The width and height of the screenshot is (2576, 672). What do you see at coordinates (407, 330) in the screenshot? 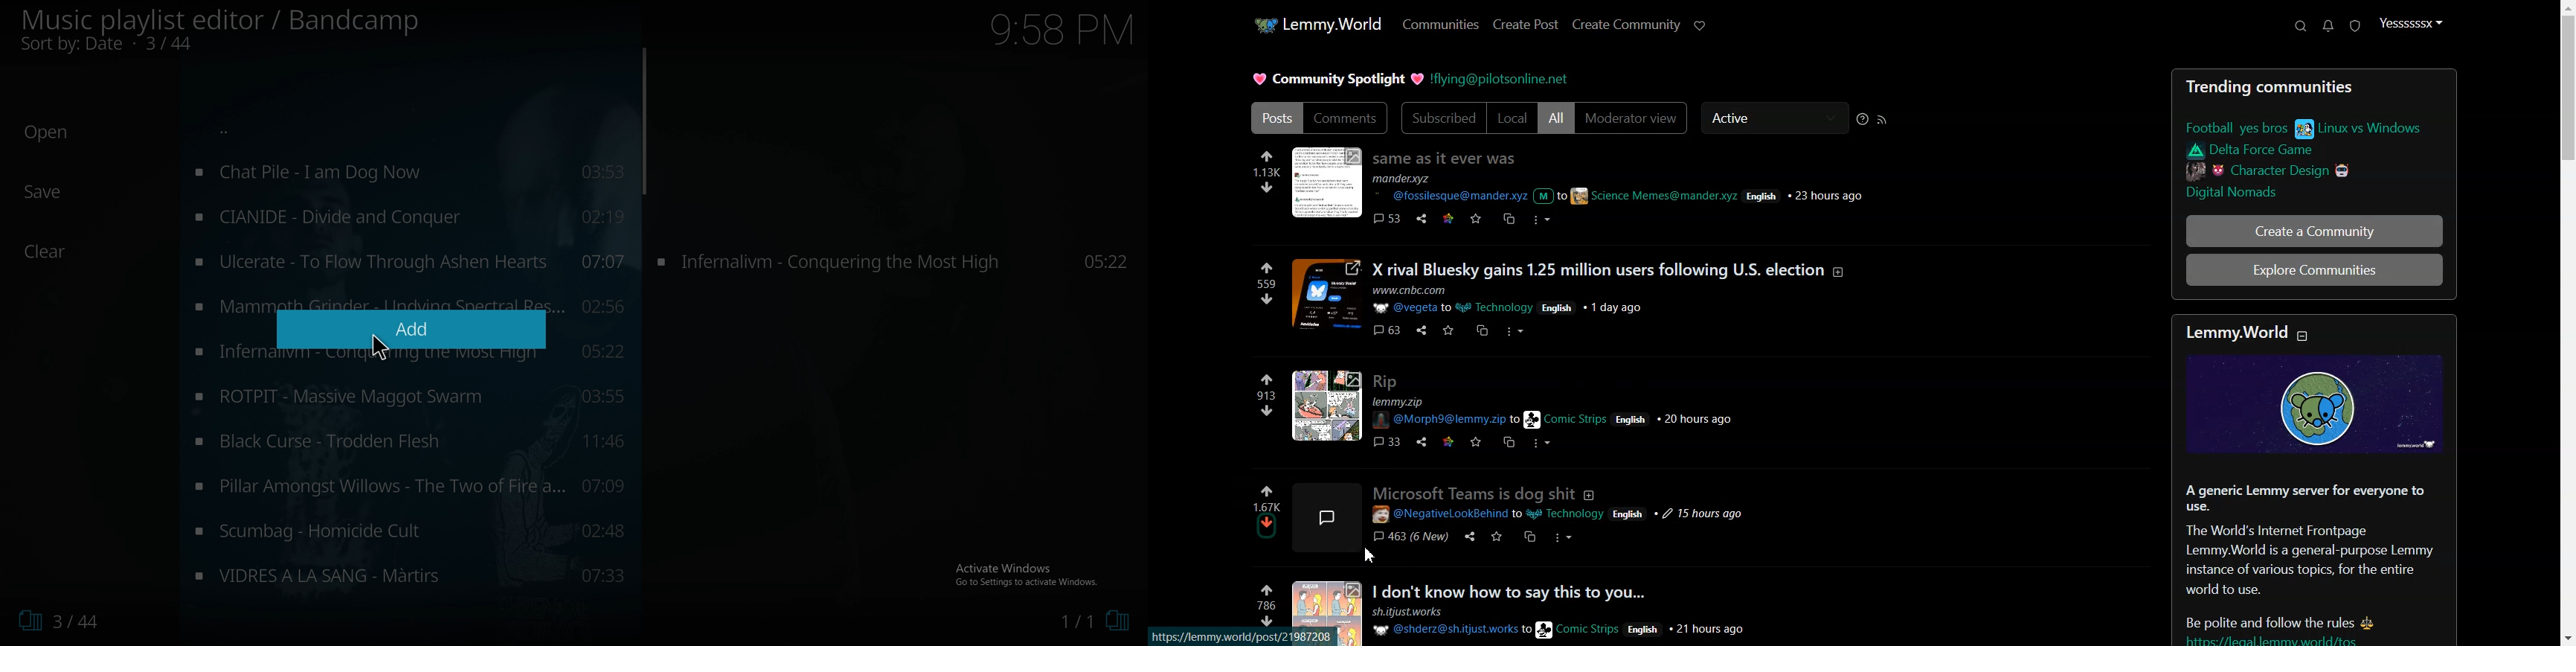
I see `add` at bounding box center [407, 330].